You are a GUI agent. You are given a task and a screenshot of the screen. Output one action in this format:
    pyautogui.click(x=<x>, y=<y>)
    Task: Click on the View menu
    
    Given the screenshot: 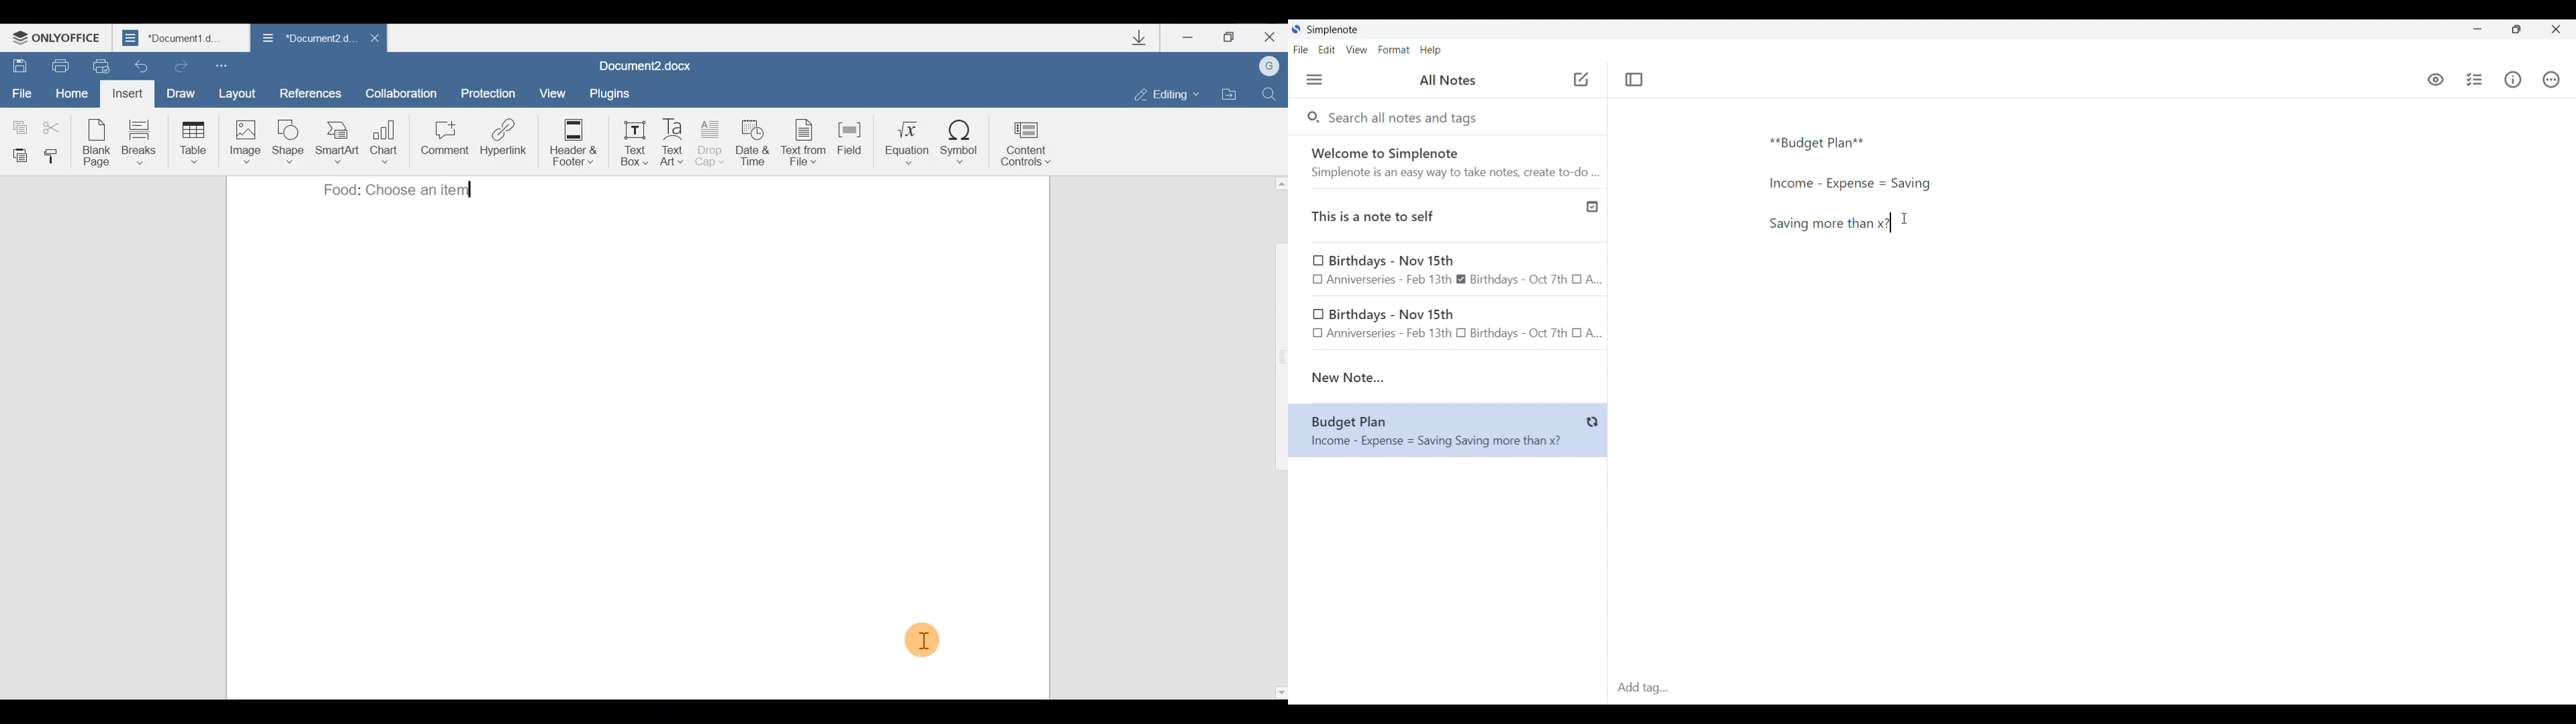 What is the action you would take?
    pyautogui.click(x=1357, y=49)
    